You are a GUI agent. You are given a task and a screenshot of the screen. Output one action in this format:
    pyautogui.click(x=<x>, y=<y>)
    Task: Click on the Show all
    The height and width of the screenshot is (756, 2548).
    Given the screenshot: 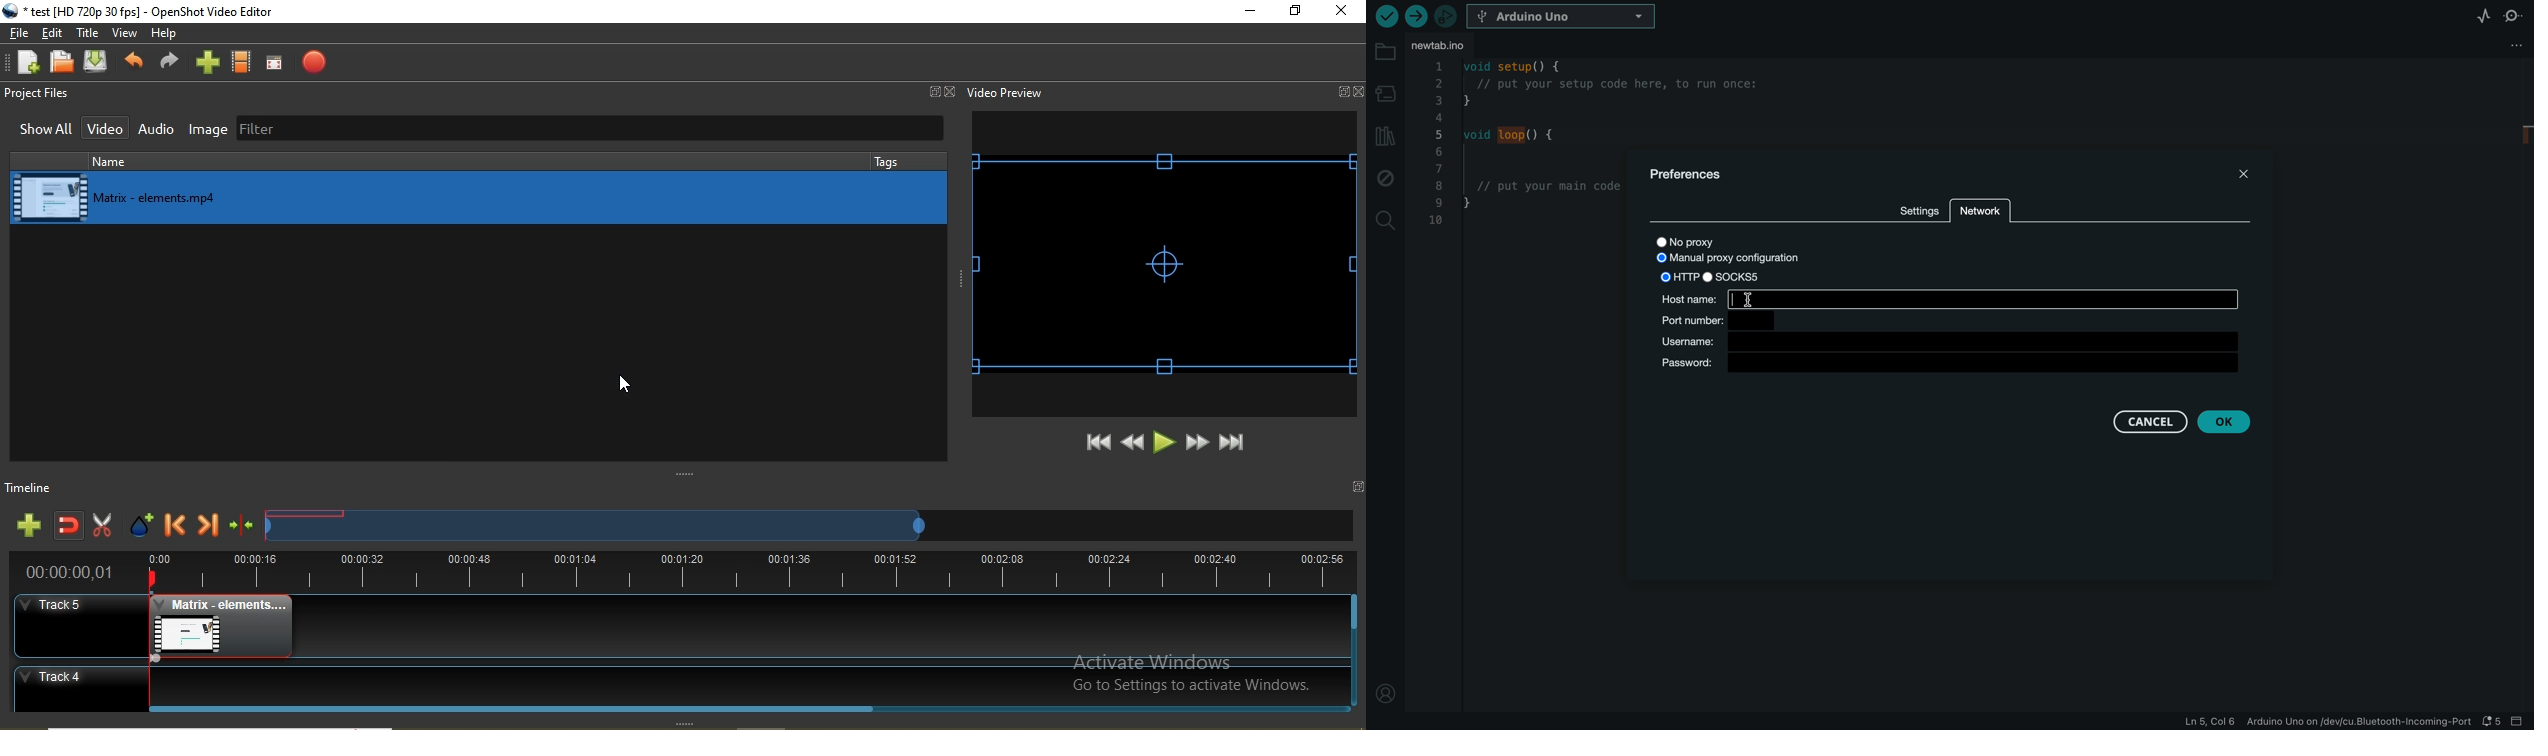 What is the action you would take?
    pyautogui.click(x=41, y=132)
    